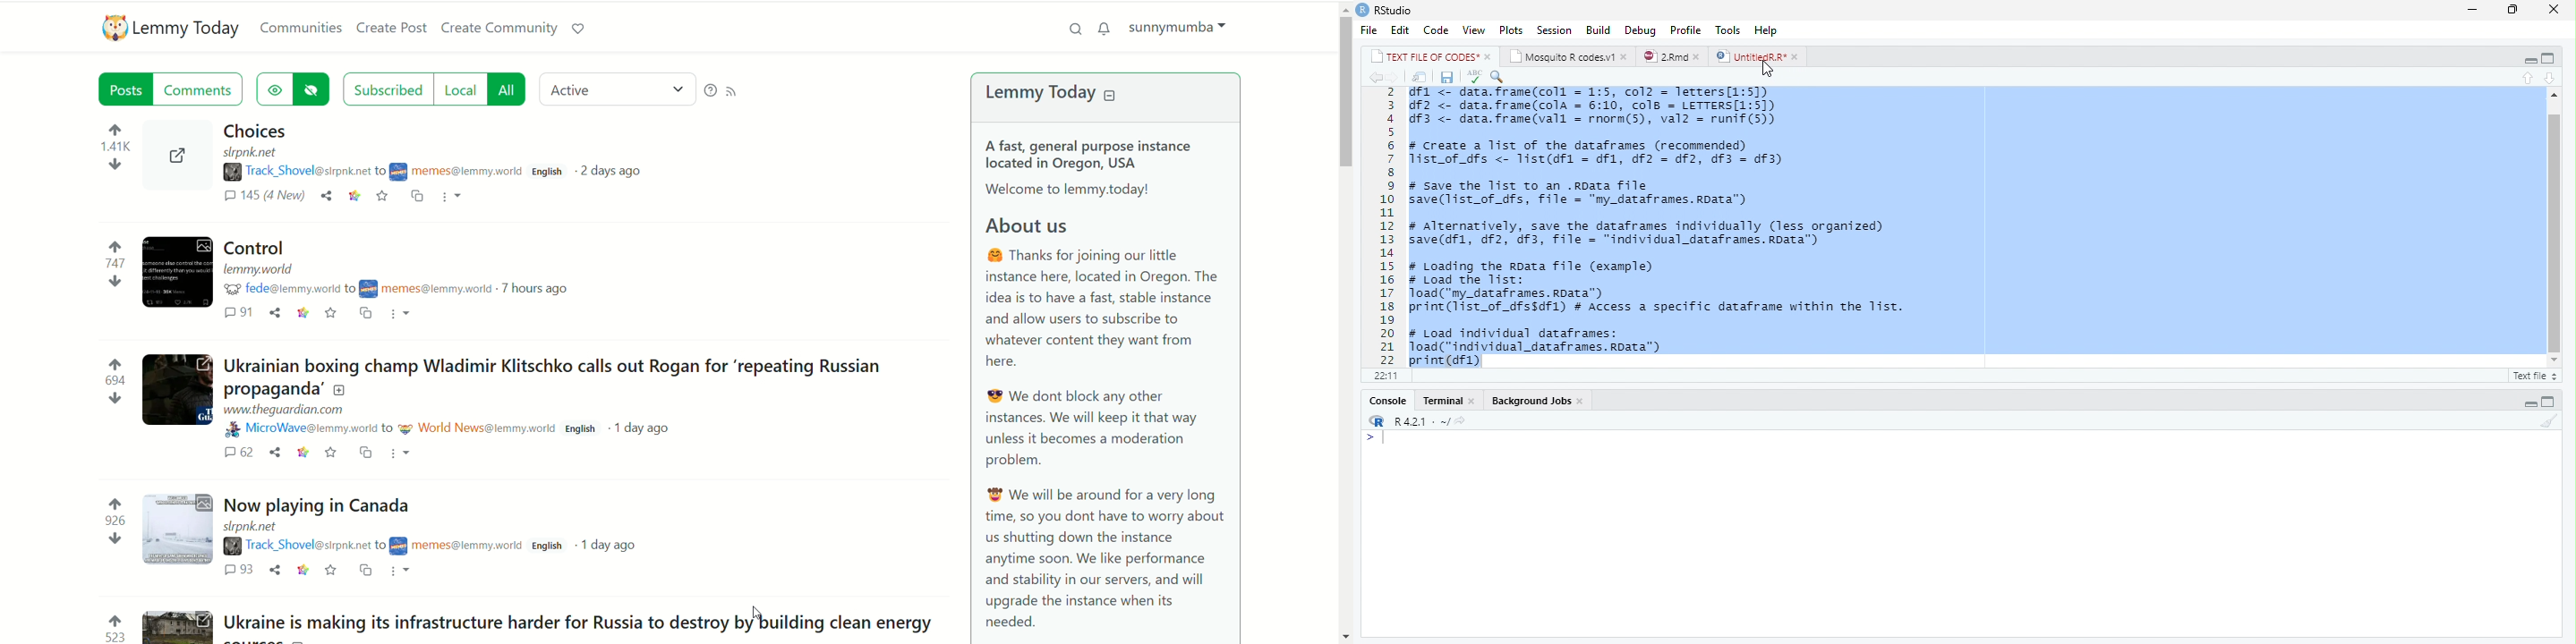  Describe the element at coordinates (582, 429) in the screenshot. I see `english` at that location.